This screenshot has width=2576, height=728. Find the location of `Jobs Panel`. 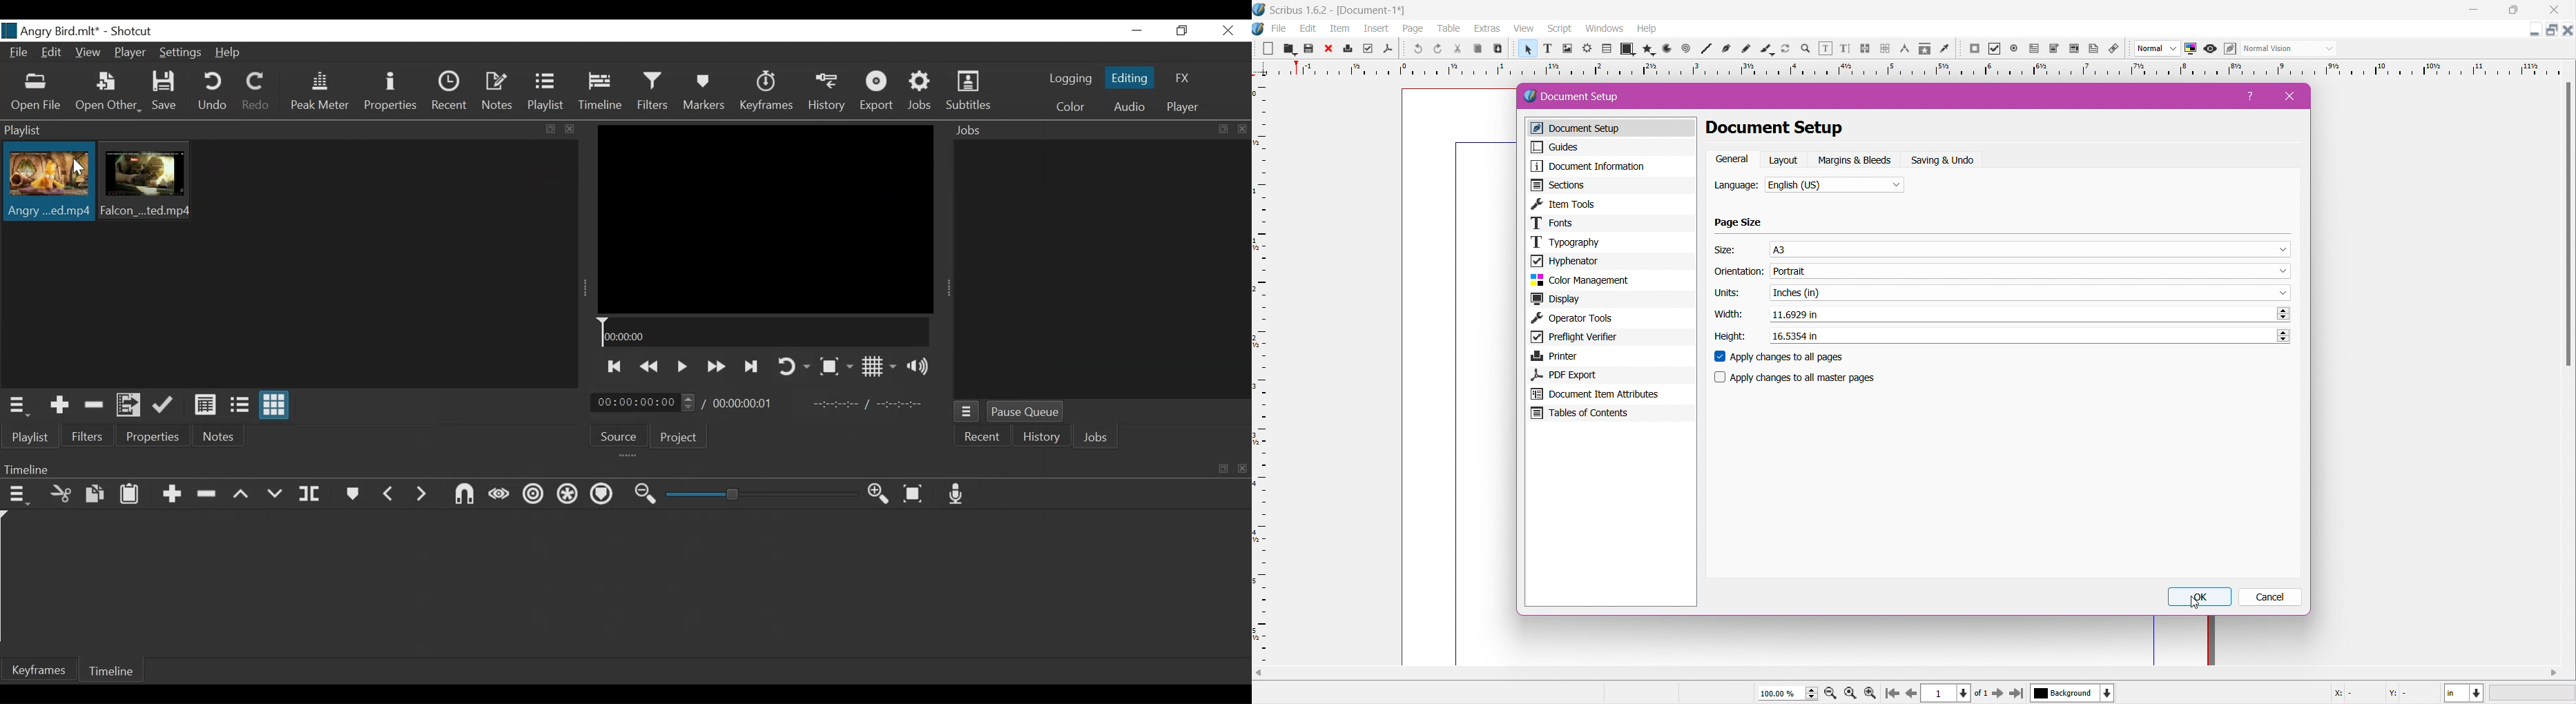

Jobs Panel is located at coordinates (1096, 131).